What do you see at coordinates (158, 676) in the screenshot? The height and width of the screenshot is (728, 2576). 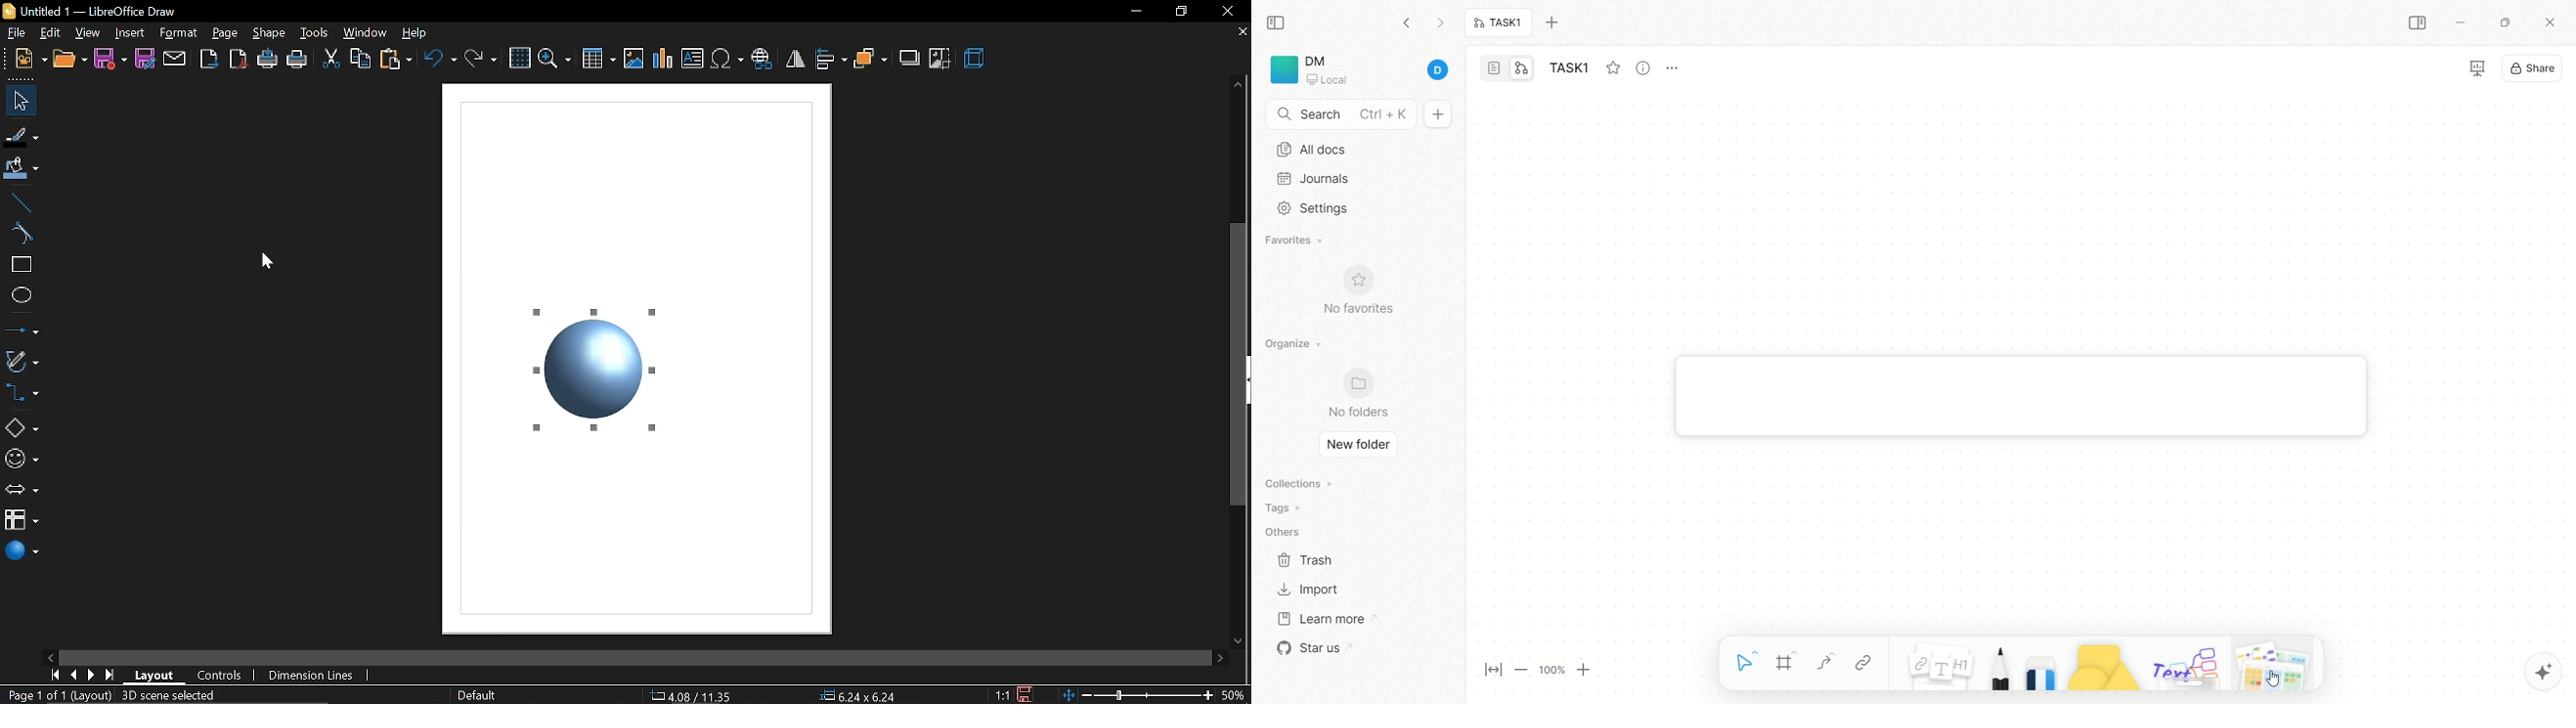 I see `layout` at bounding box center [158, 676].